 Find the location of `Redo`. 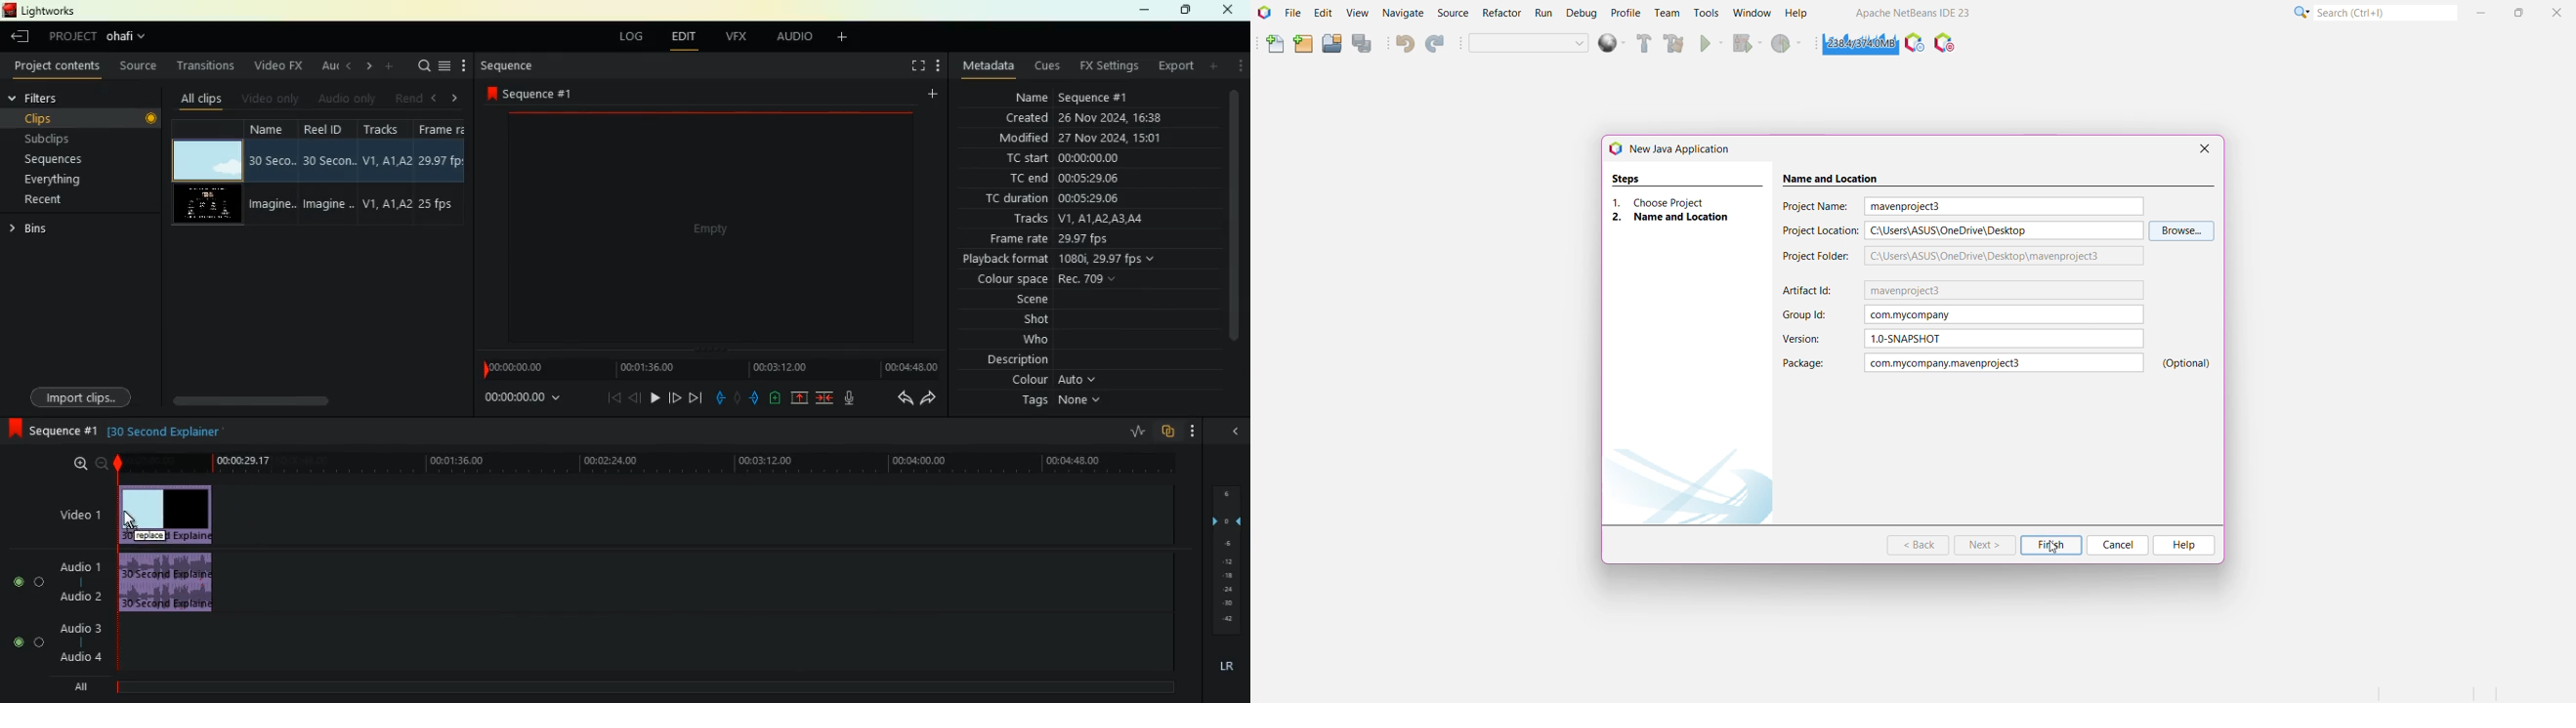

Redo is located at coordinates (1435, 44).